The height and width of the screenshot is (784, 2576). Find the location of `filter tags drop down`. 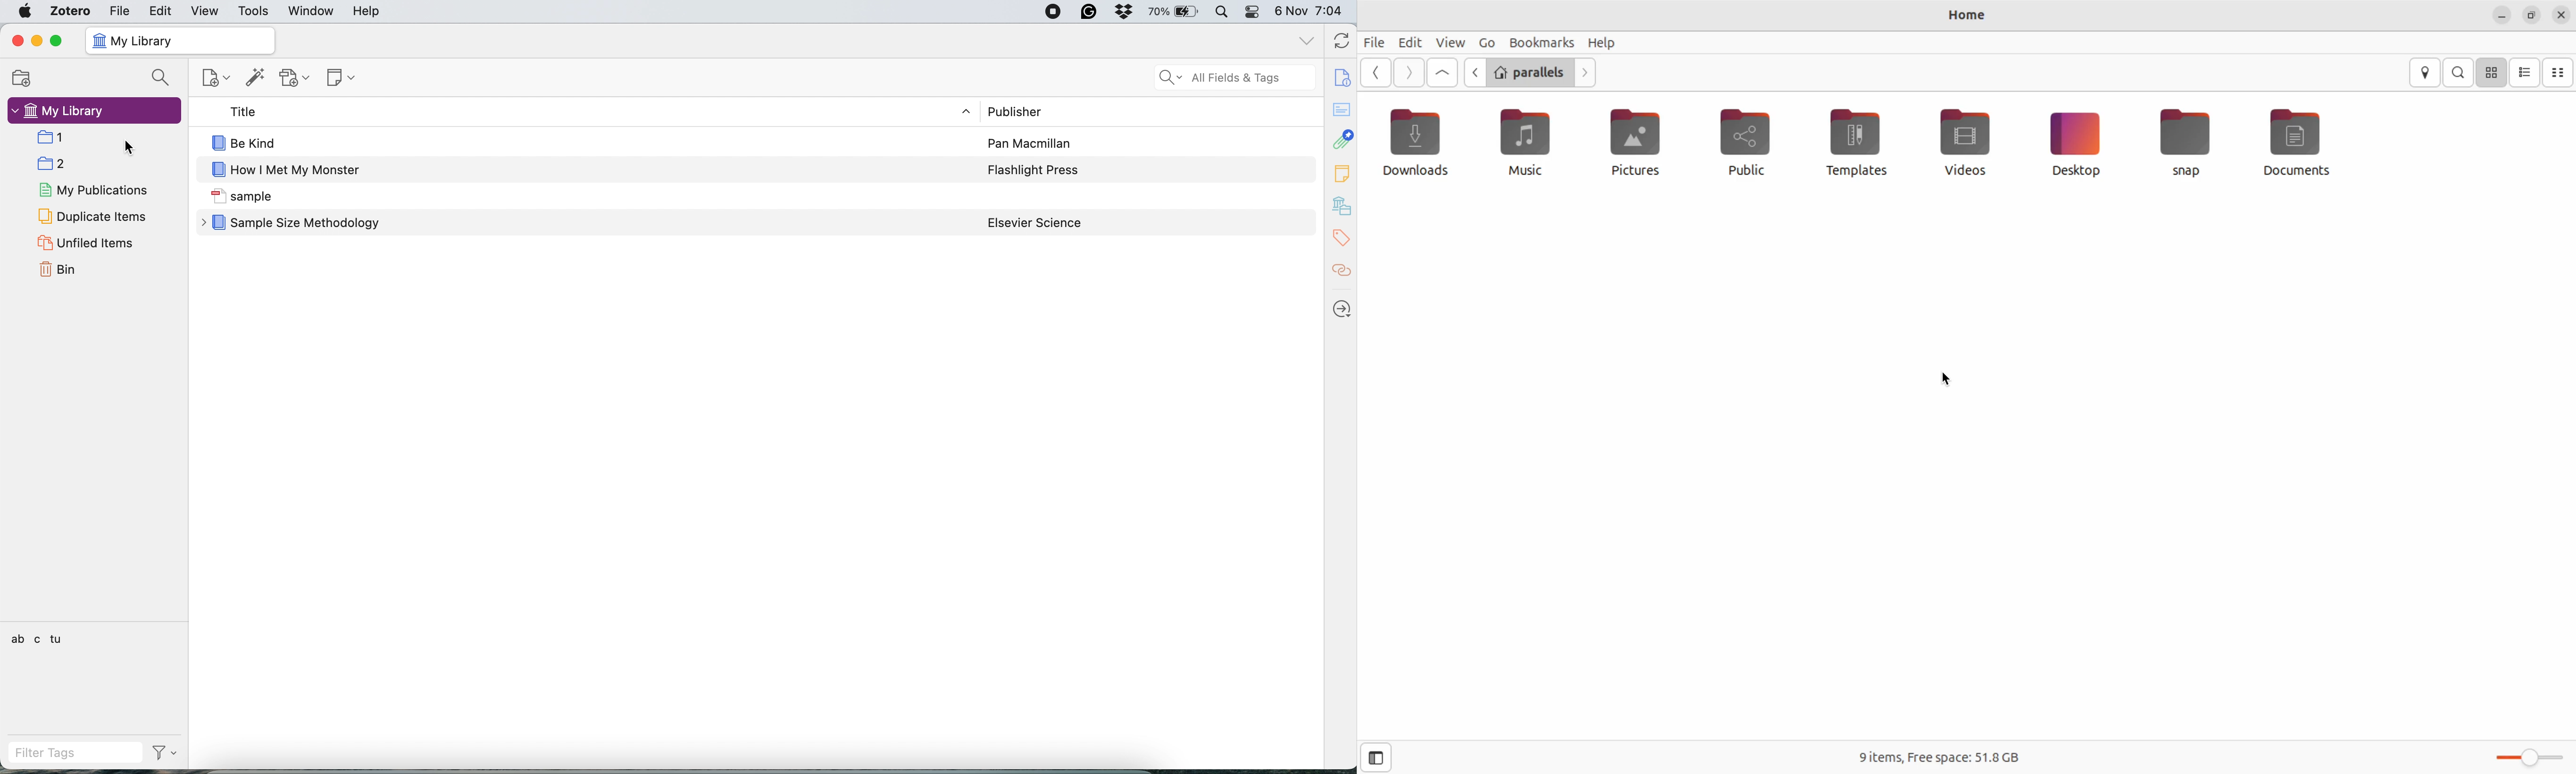

filter tags drop down is located at coordinates (167, 752).